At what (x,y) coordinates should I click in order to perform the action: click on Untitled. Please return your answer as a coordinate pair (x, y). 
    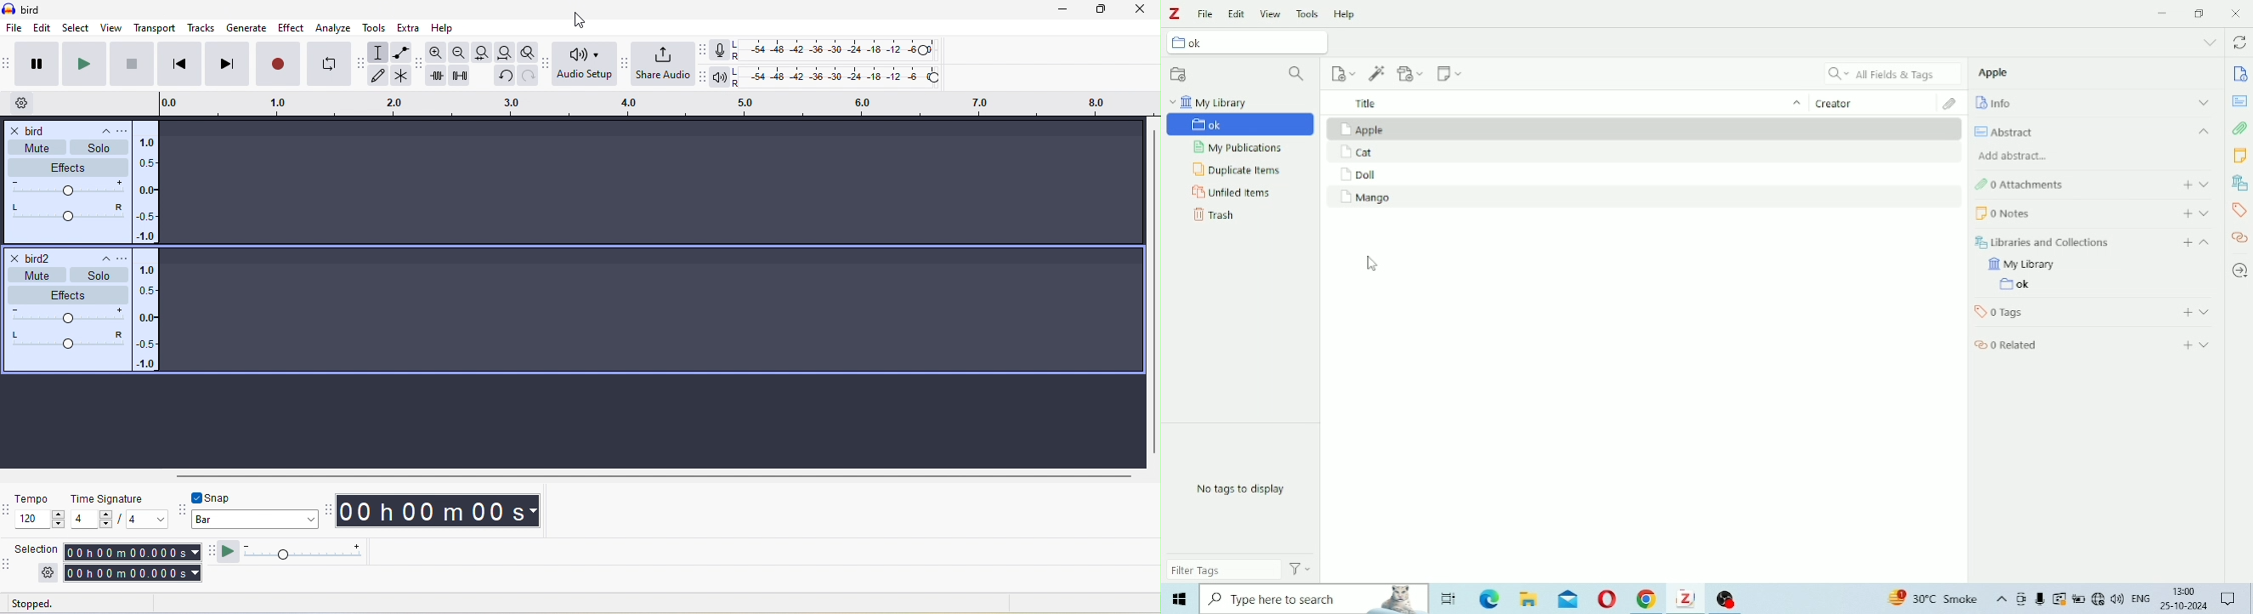
    Looking at the image, I should click on (2031, 285).